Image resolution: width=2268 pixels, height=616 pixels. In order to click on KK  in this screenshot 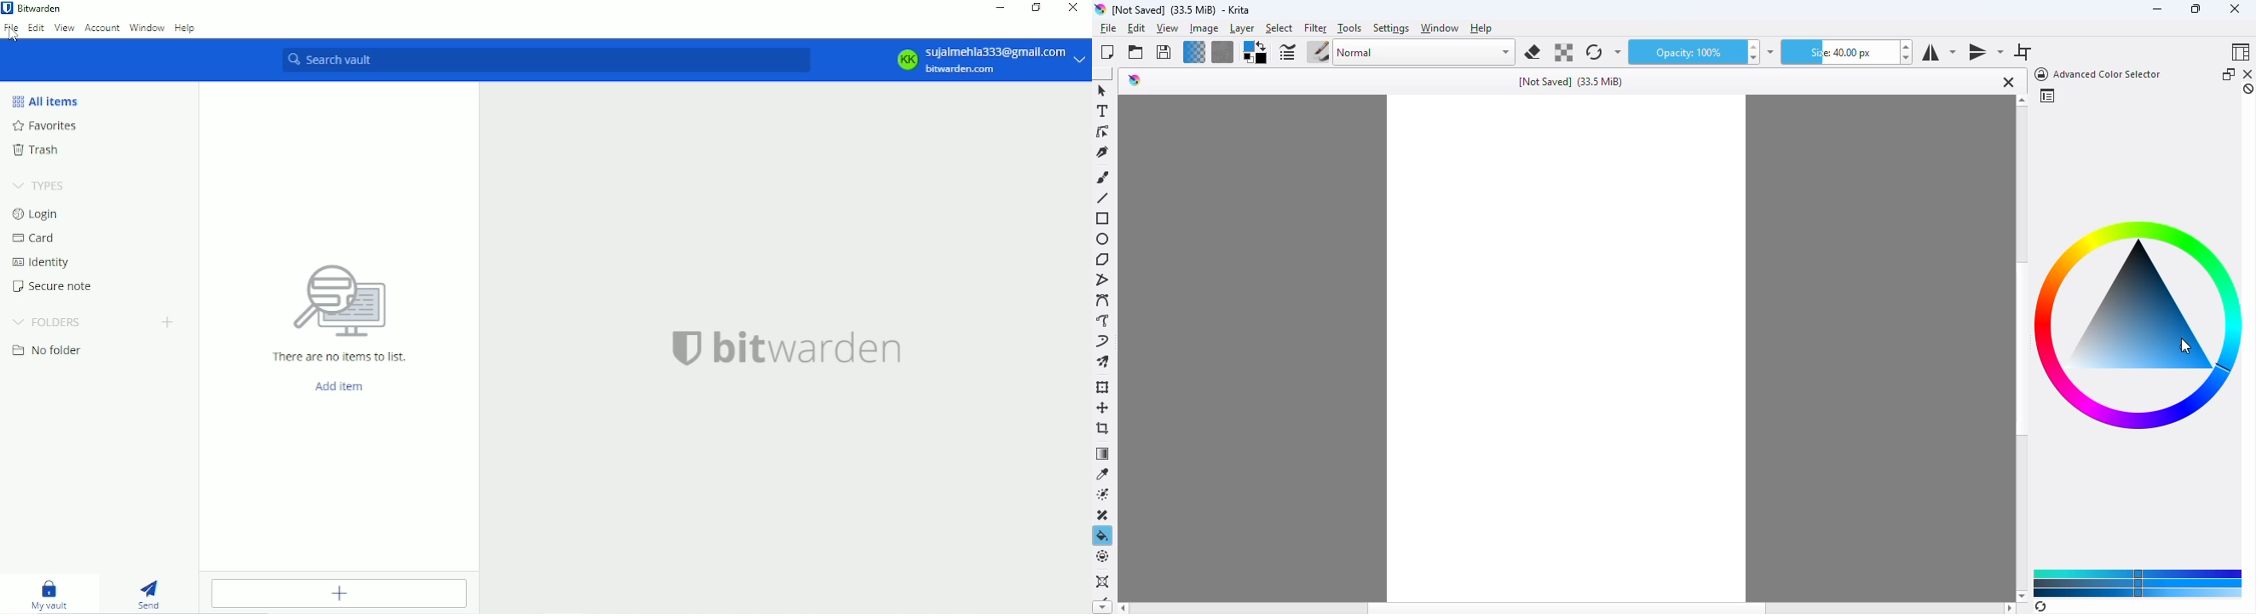, I will do `click(907, 59)`.